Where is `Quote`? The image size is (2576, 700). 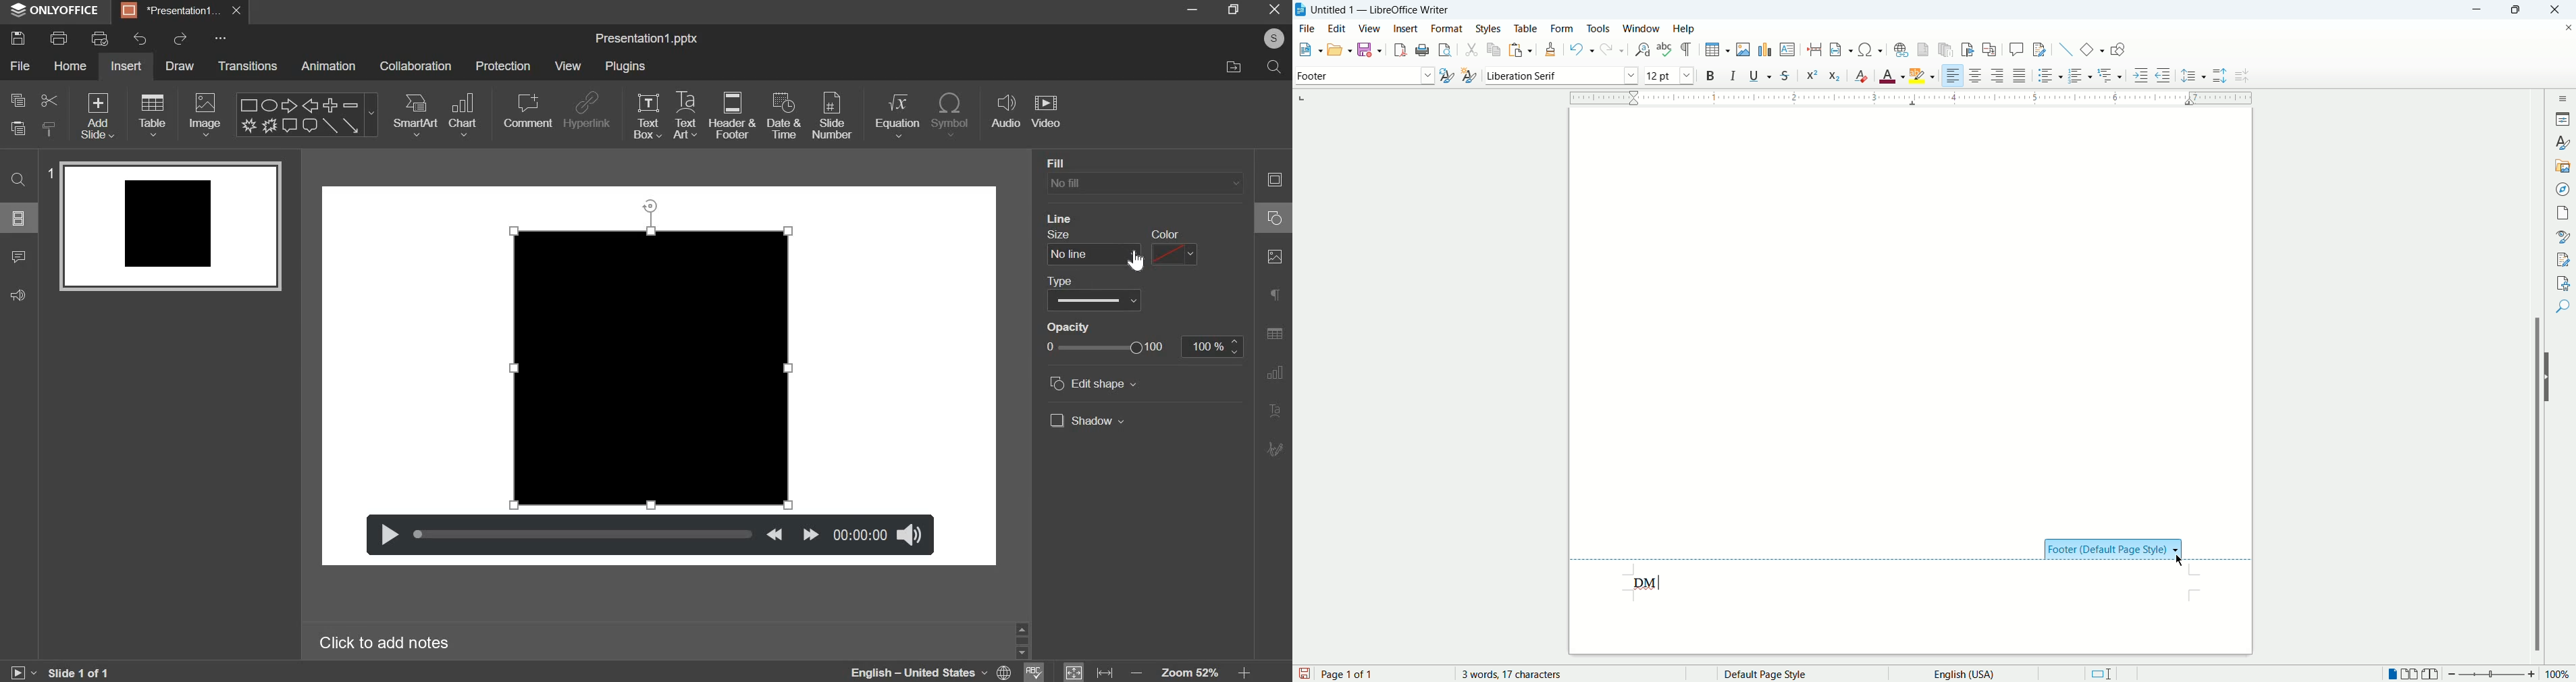 Quote is located at coordinates (1273, 296).